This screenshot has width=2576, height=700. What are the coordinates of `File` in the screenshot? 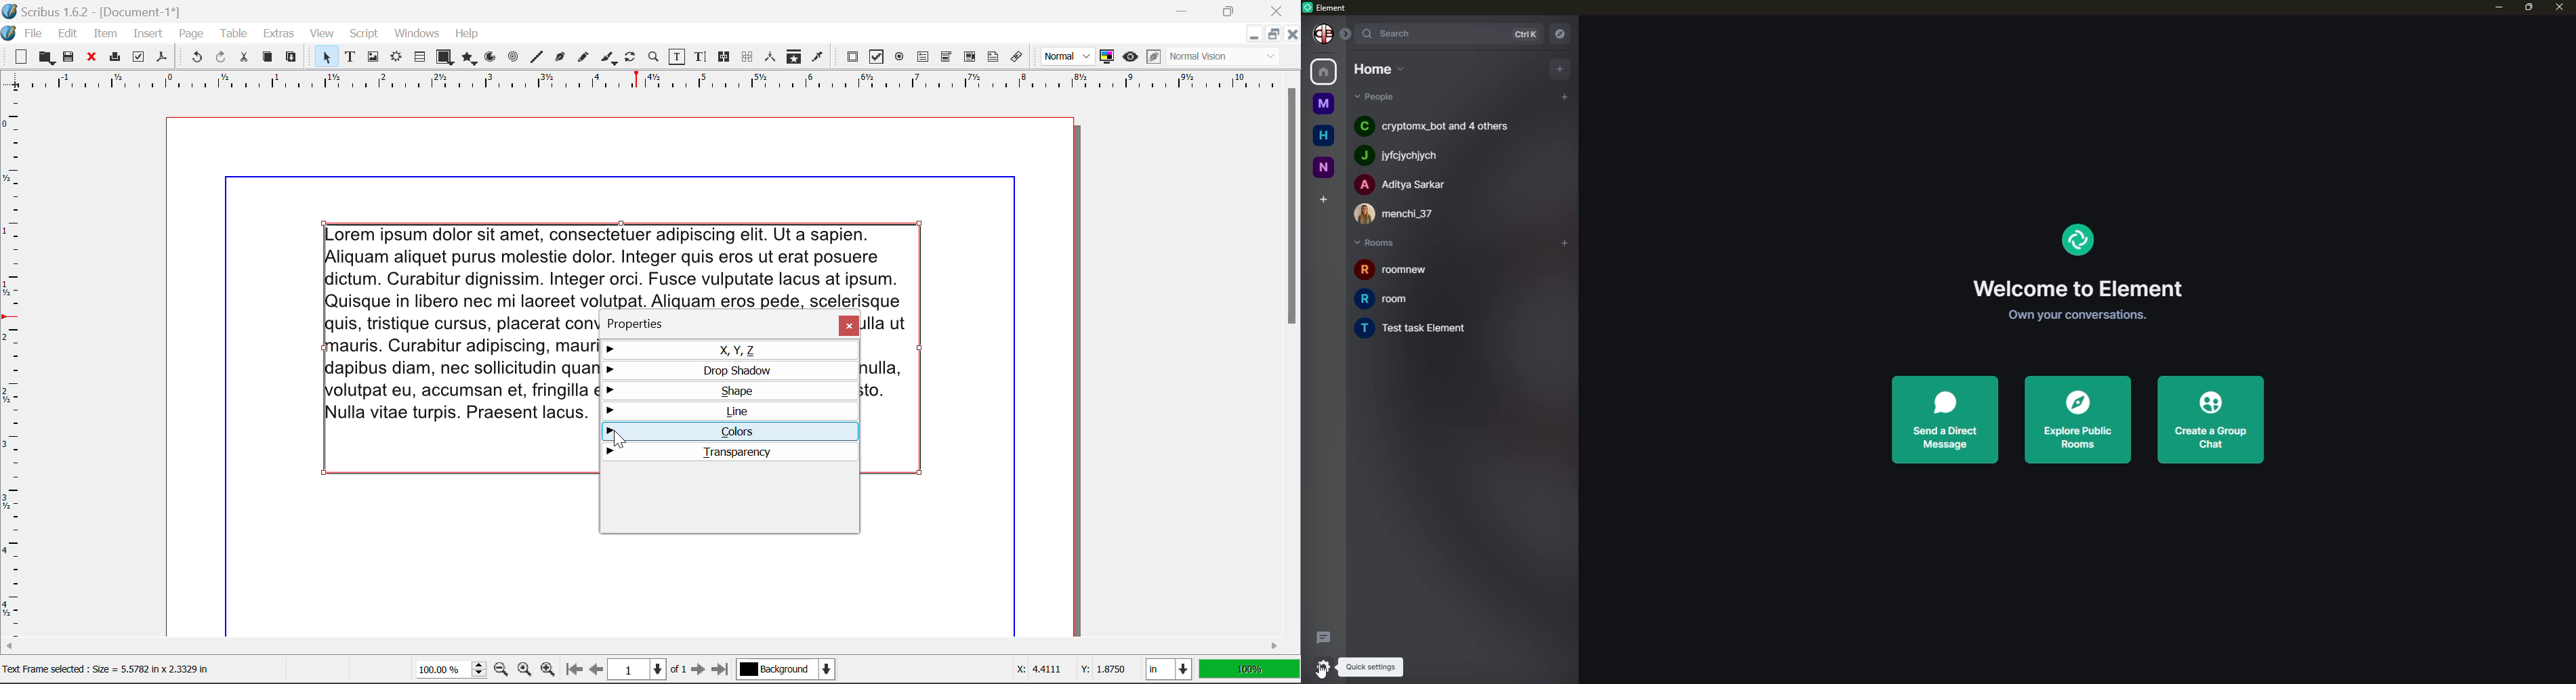 It's located at (34, 36).